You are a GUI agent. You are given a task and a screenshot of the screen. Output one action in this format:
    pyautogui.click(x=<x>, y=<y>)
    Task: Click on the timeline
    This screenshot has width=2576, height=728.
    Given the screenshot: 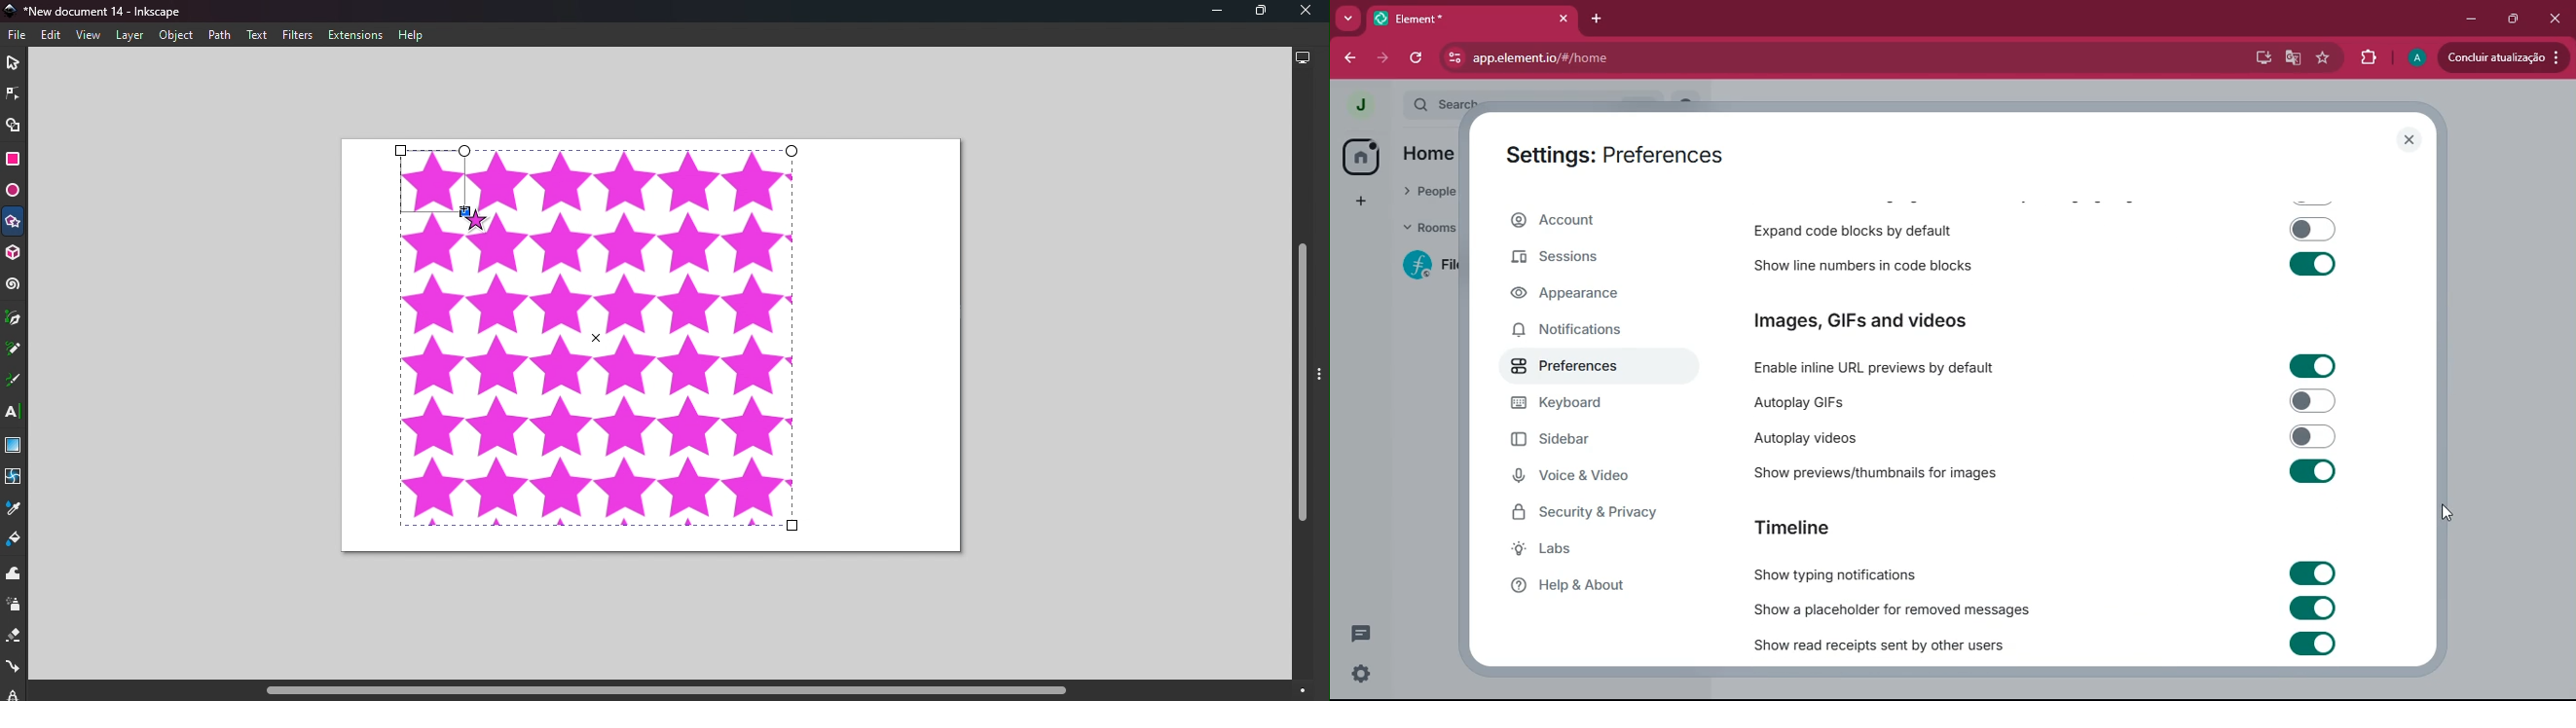 What is the action you would take?
    pyautogui.click(x=1794, y=527)
    